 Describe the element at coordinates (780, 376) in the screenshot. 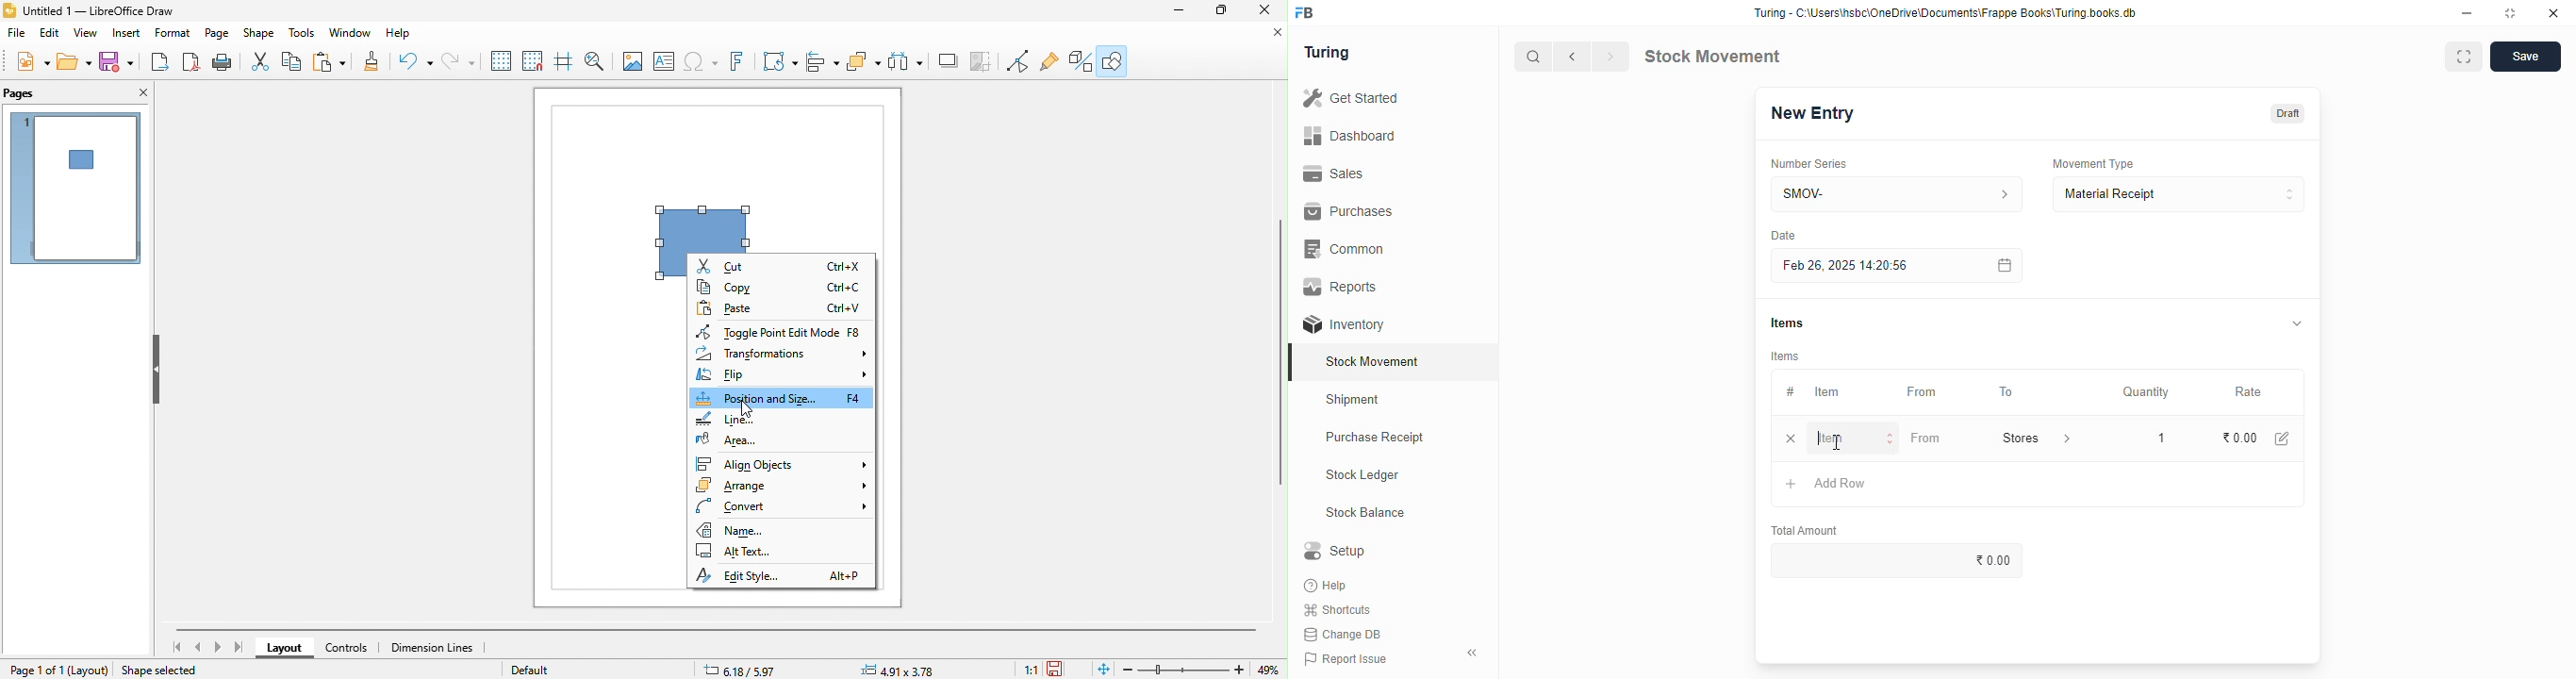

I see `flip` at that location.